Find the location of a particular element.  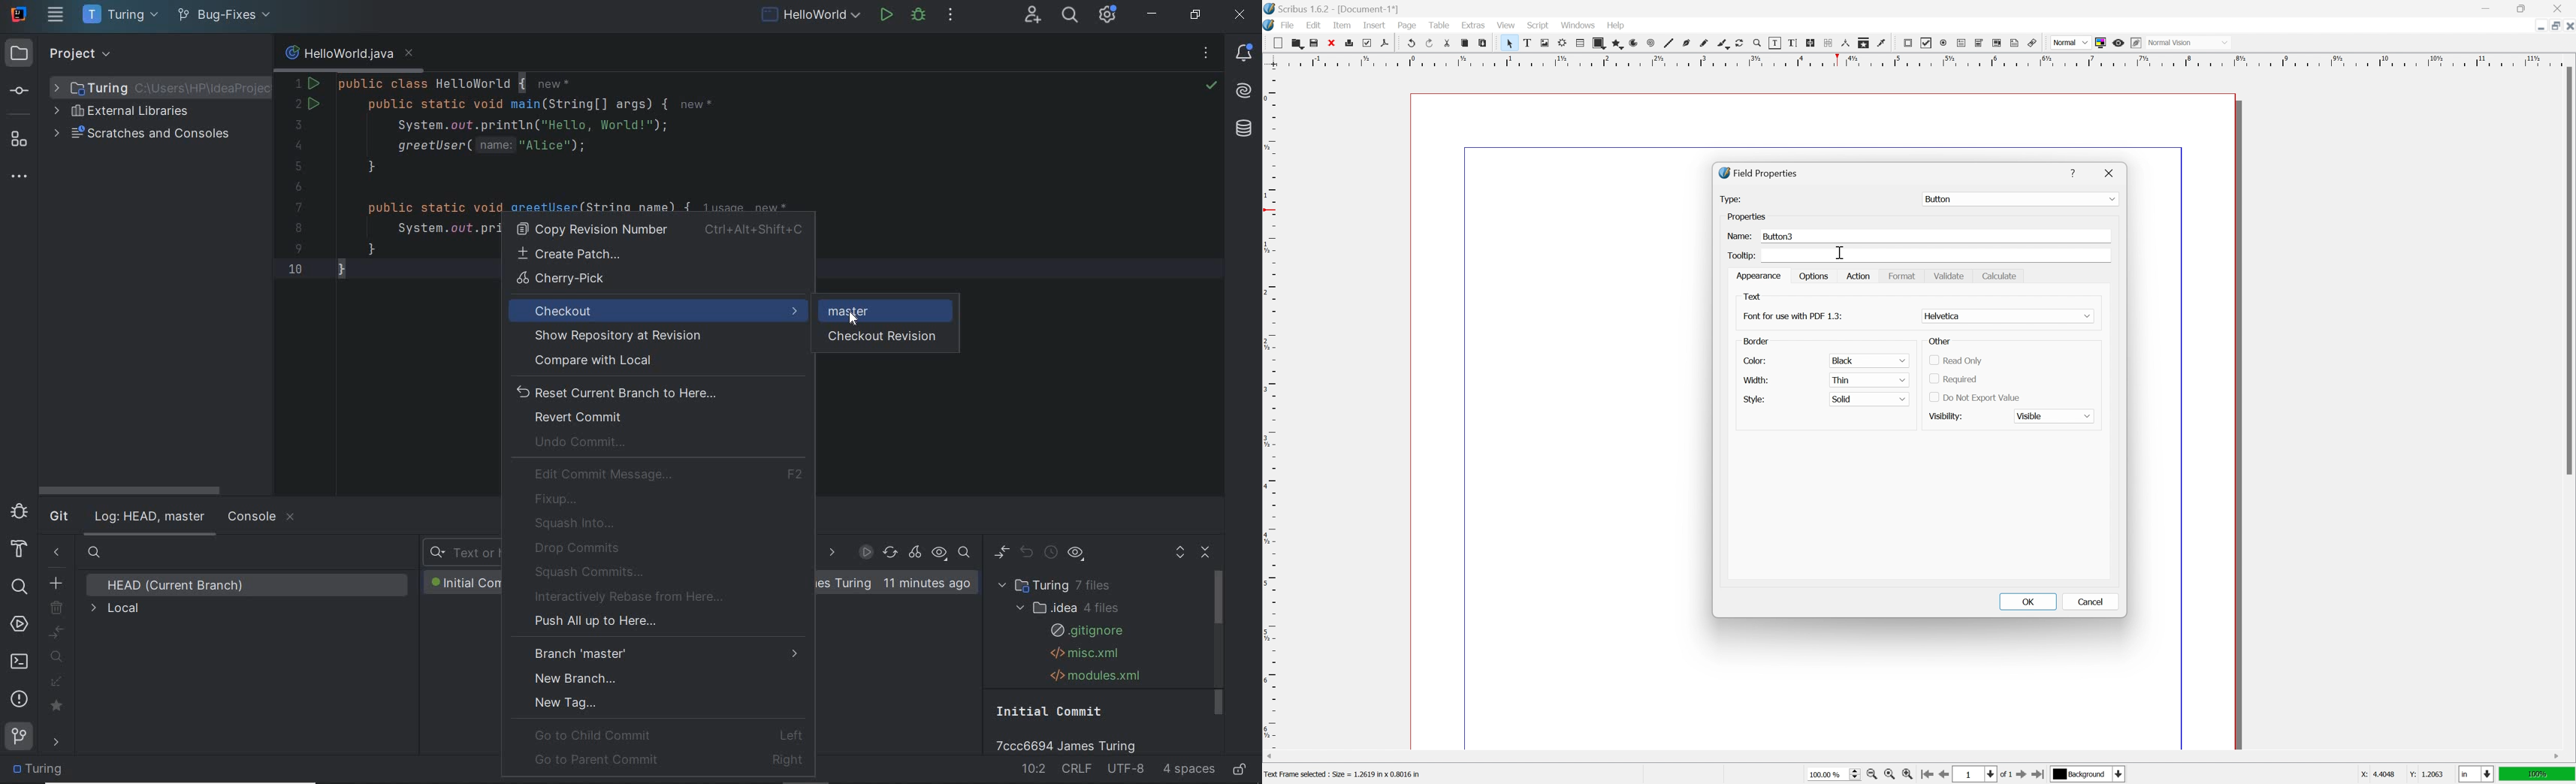

Calculate is located at coordinates (2002, 277).